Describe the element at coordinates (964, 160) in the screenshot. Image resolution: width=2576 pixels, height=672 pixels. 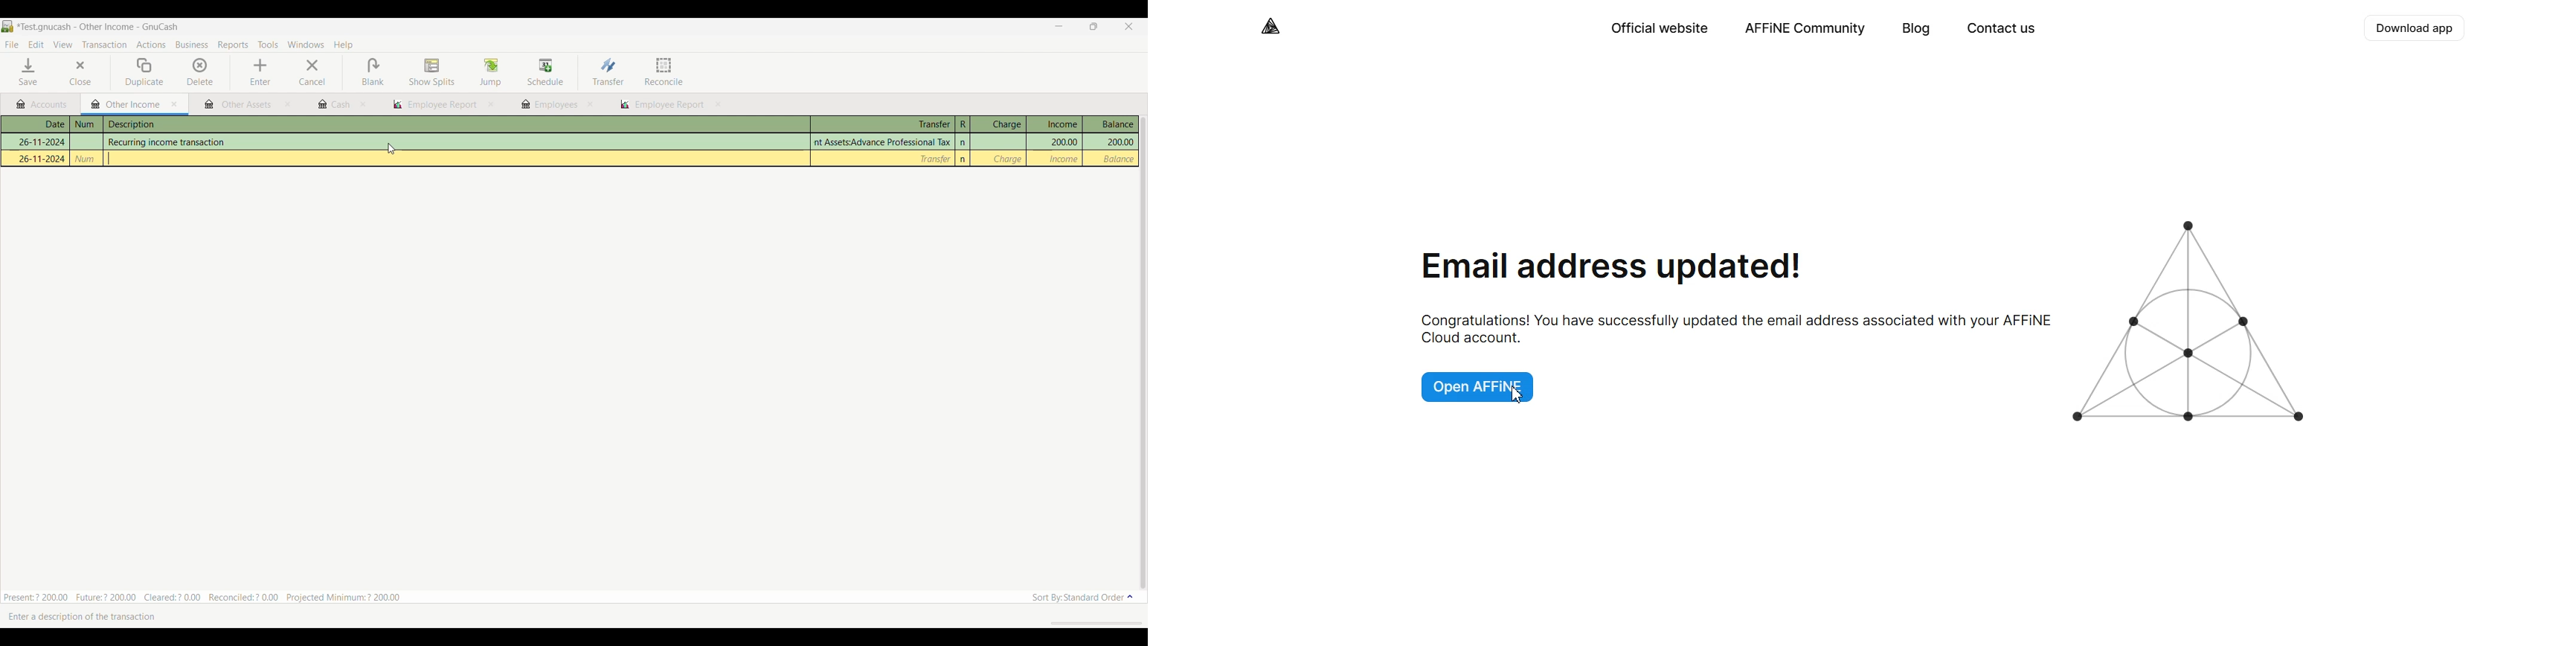
I see `n` at that location.